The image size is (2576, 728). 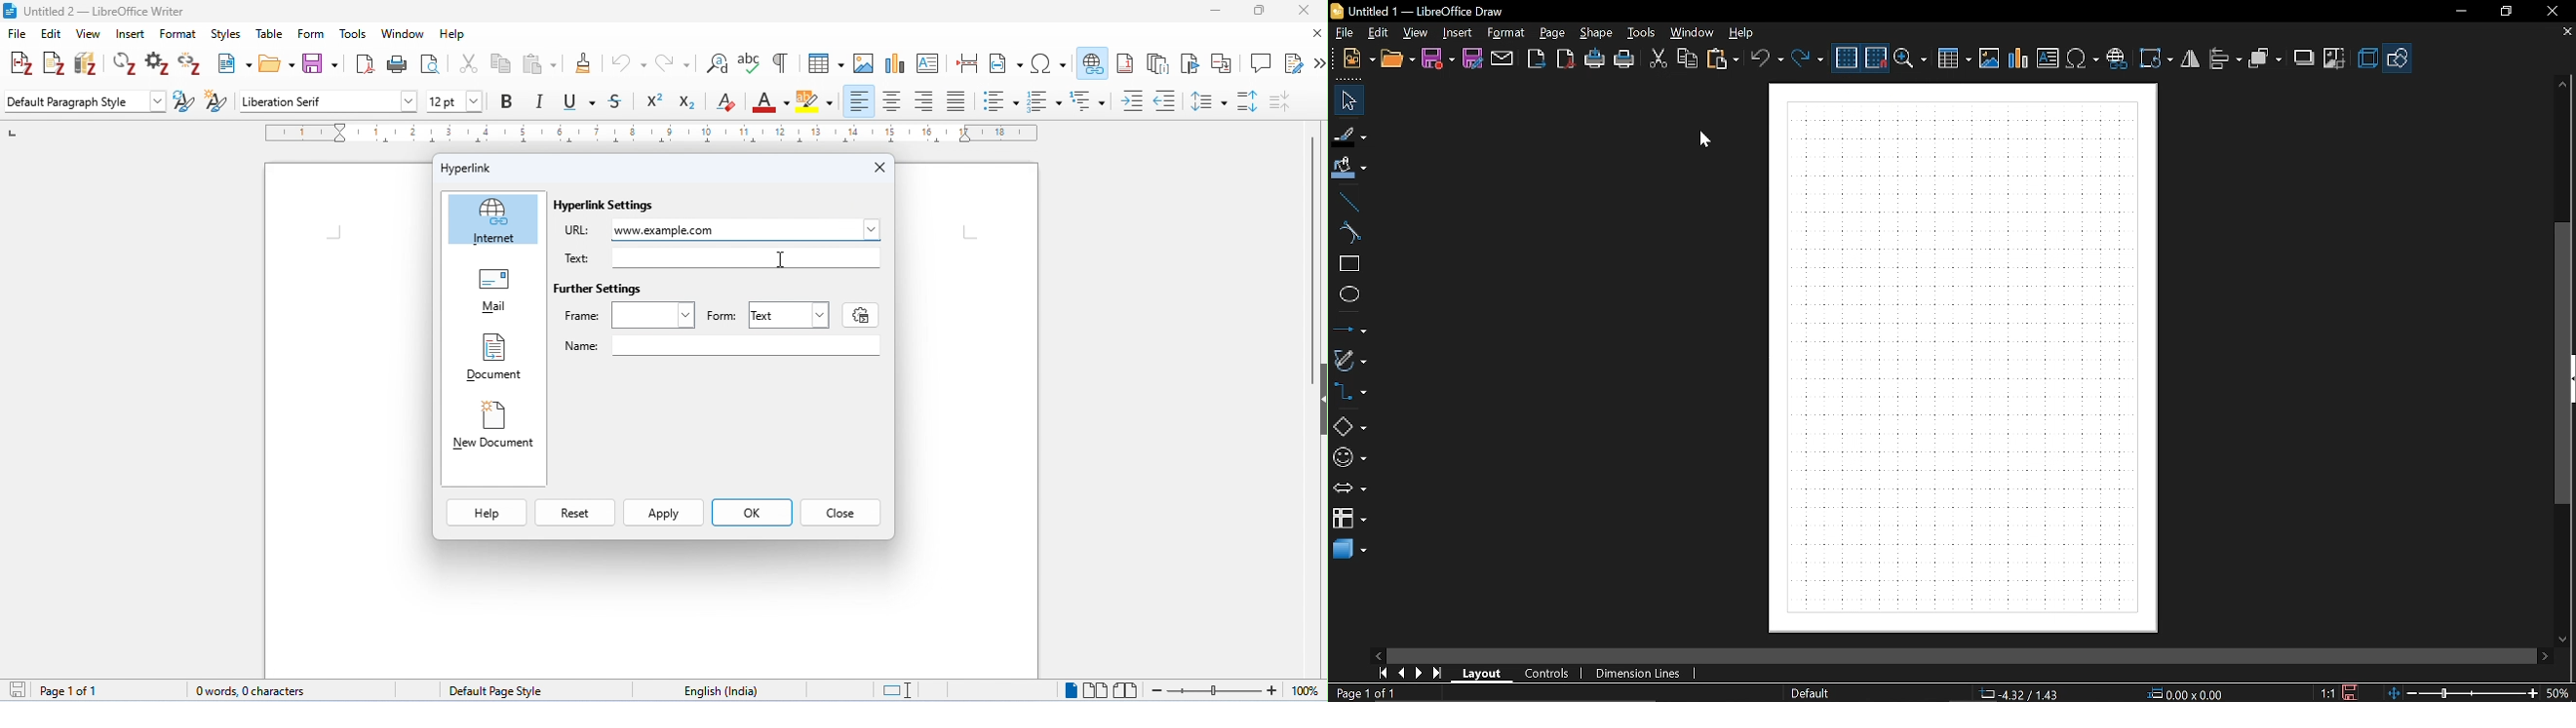 What do you see at coordinates (1125, 62) in the screenshot?
I see `insert footnote` at bounding box center [1125, 62].